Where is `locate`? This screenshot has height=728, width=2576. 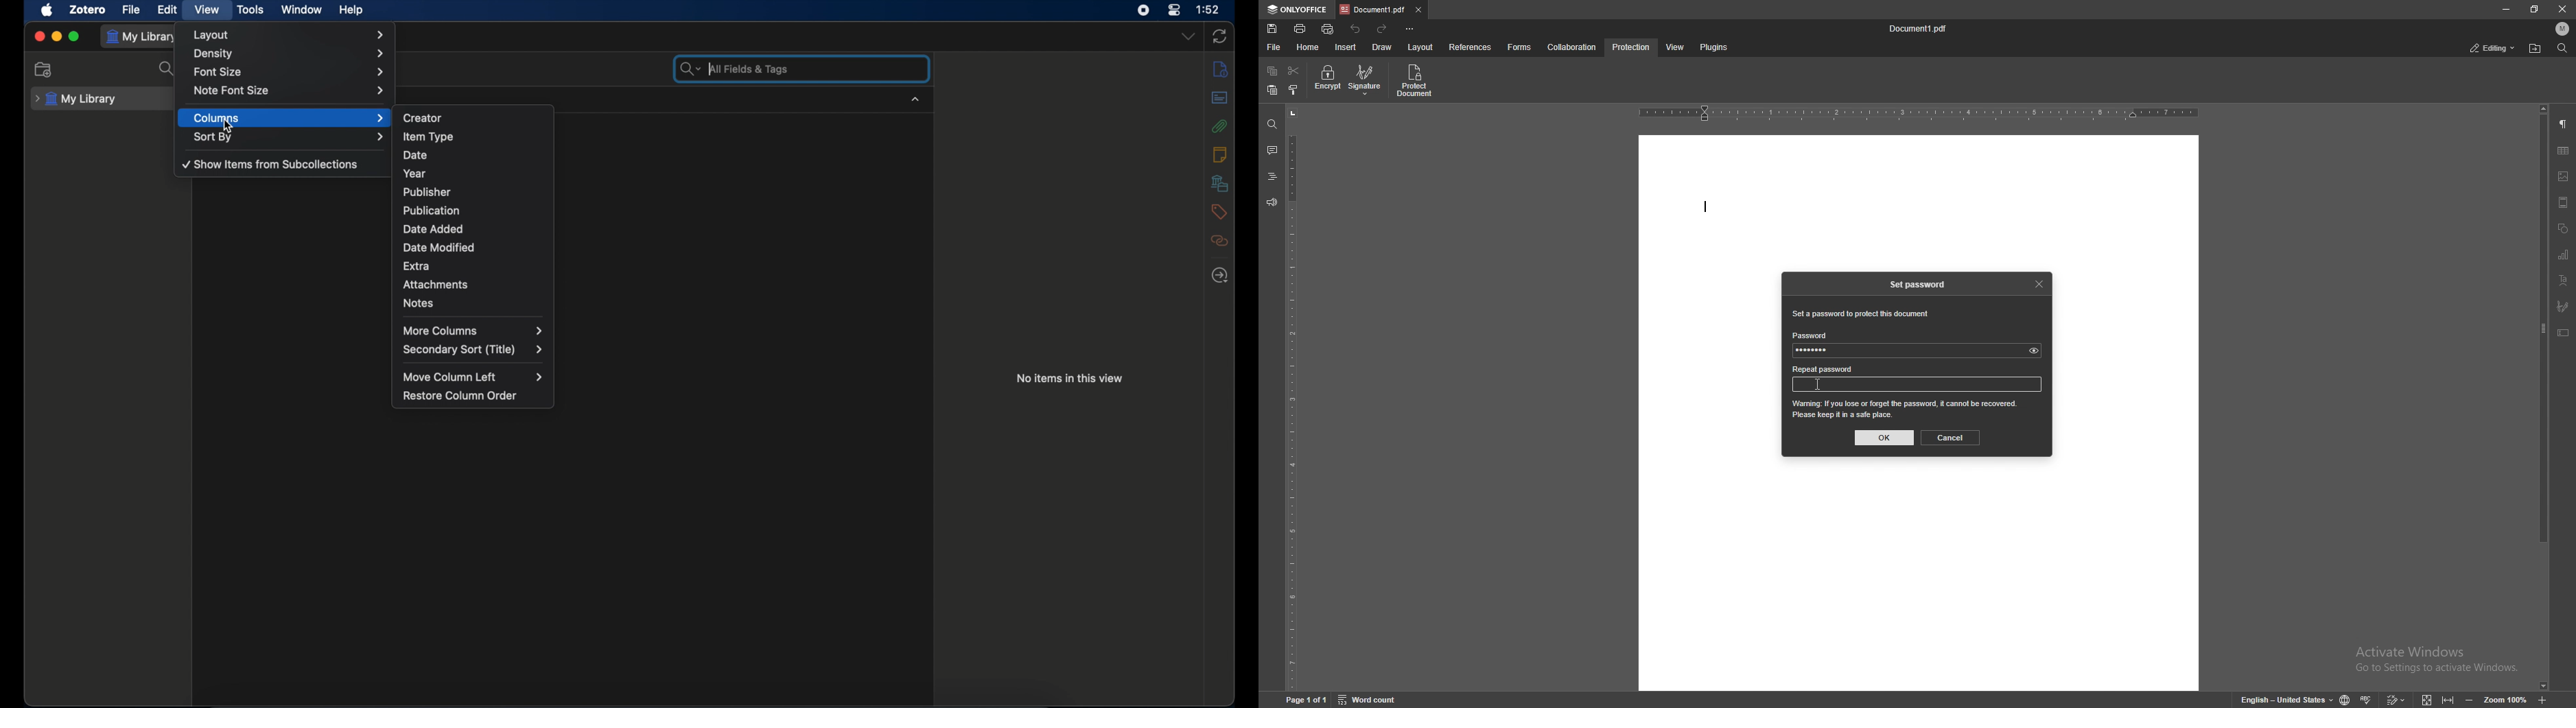 locate is located at coordinates (1220, 276).